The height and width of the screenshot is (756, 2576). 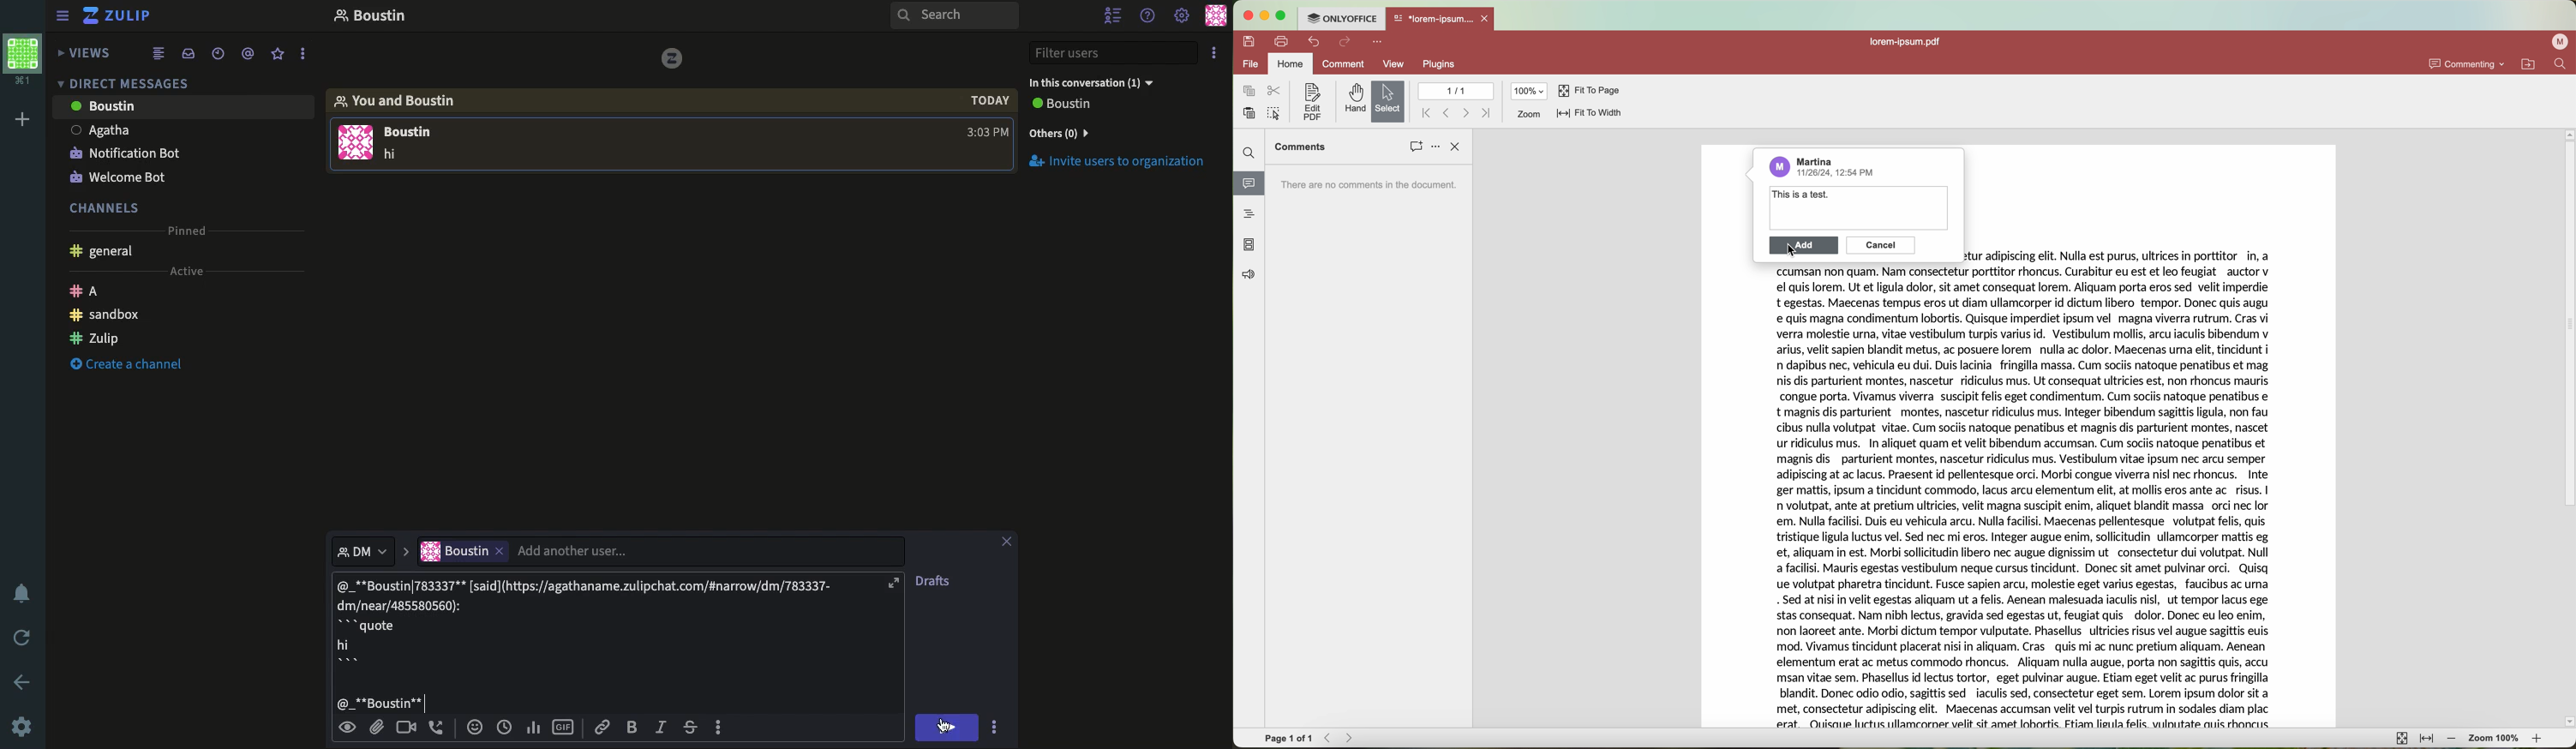 I want to click on commenting, so click(x=2468, y=64).